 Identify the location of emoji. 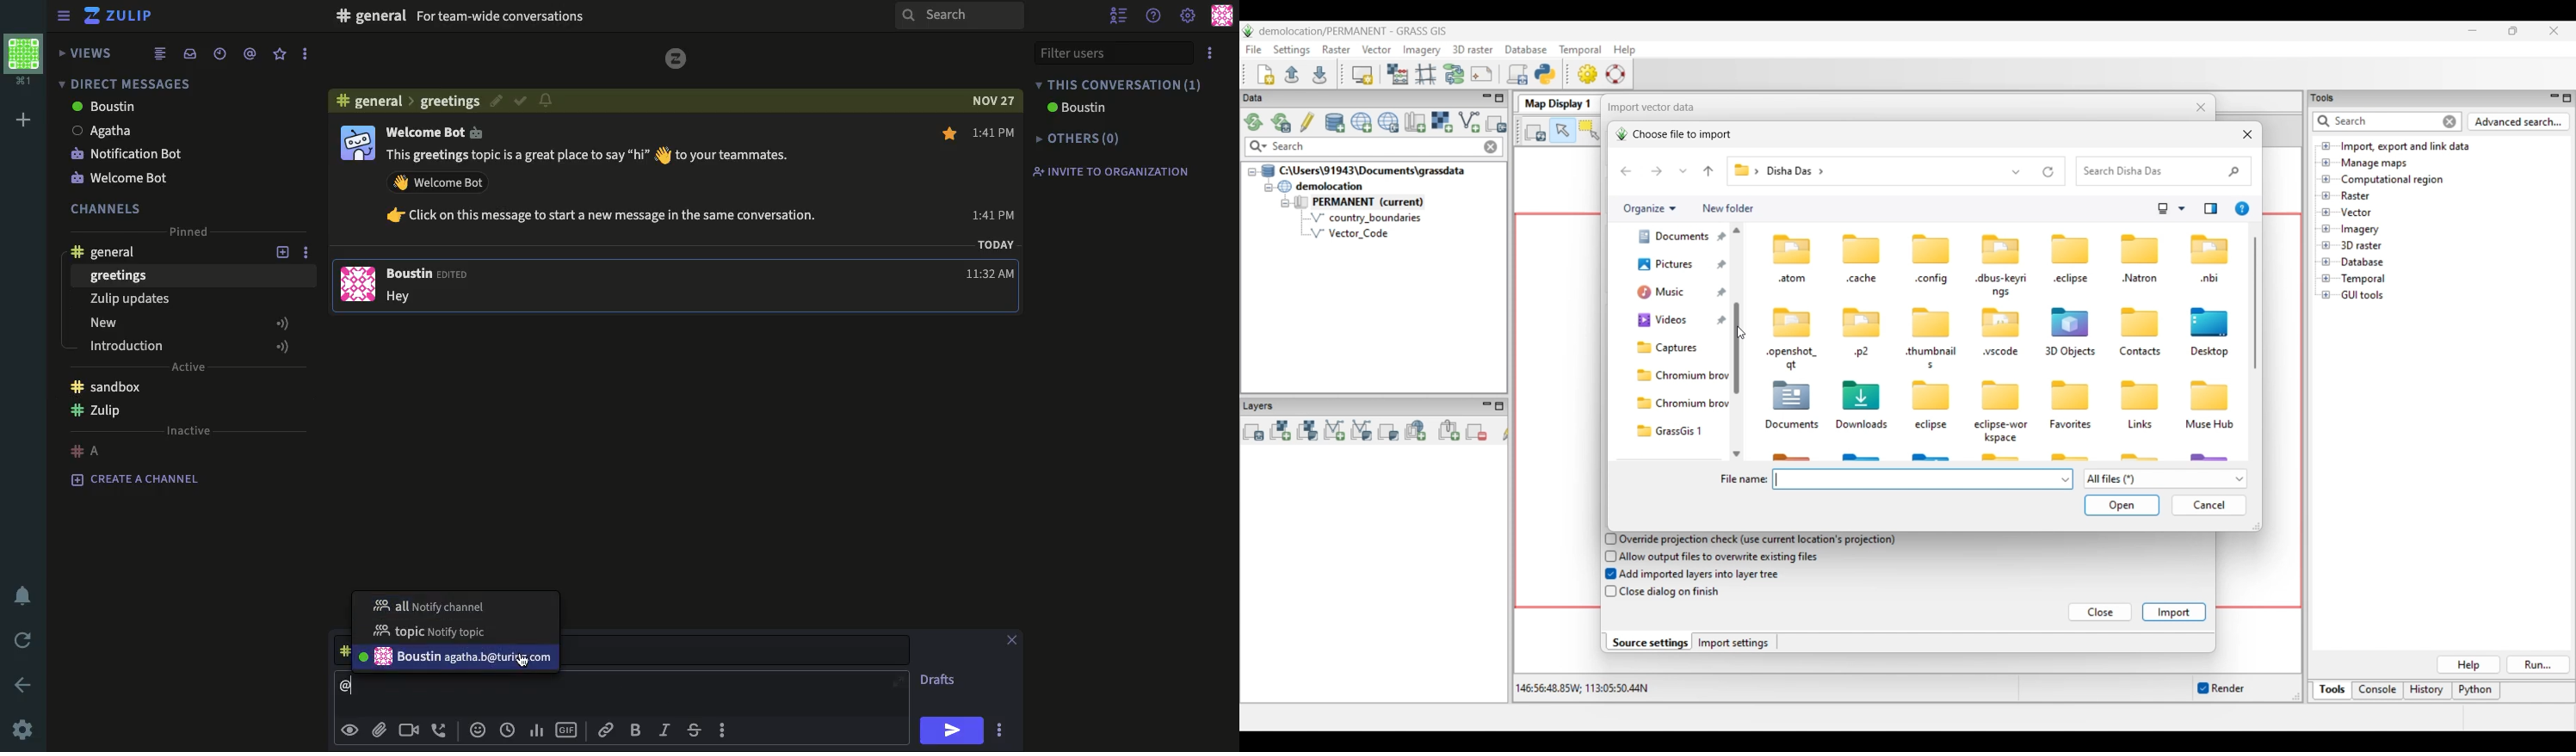
(478, 730).